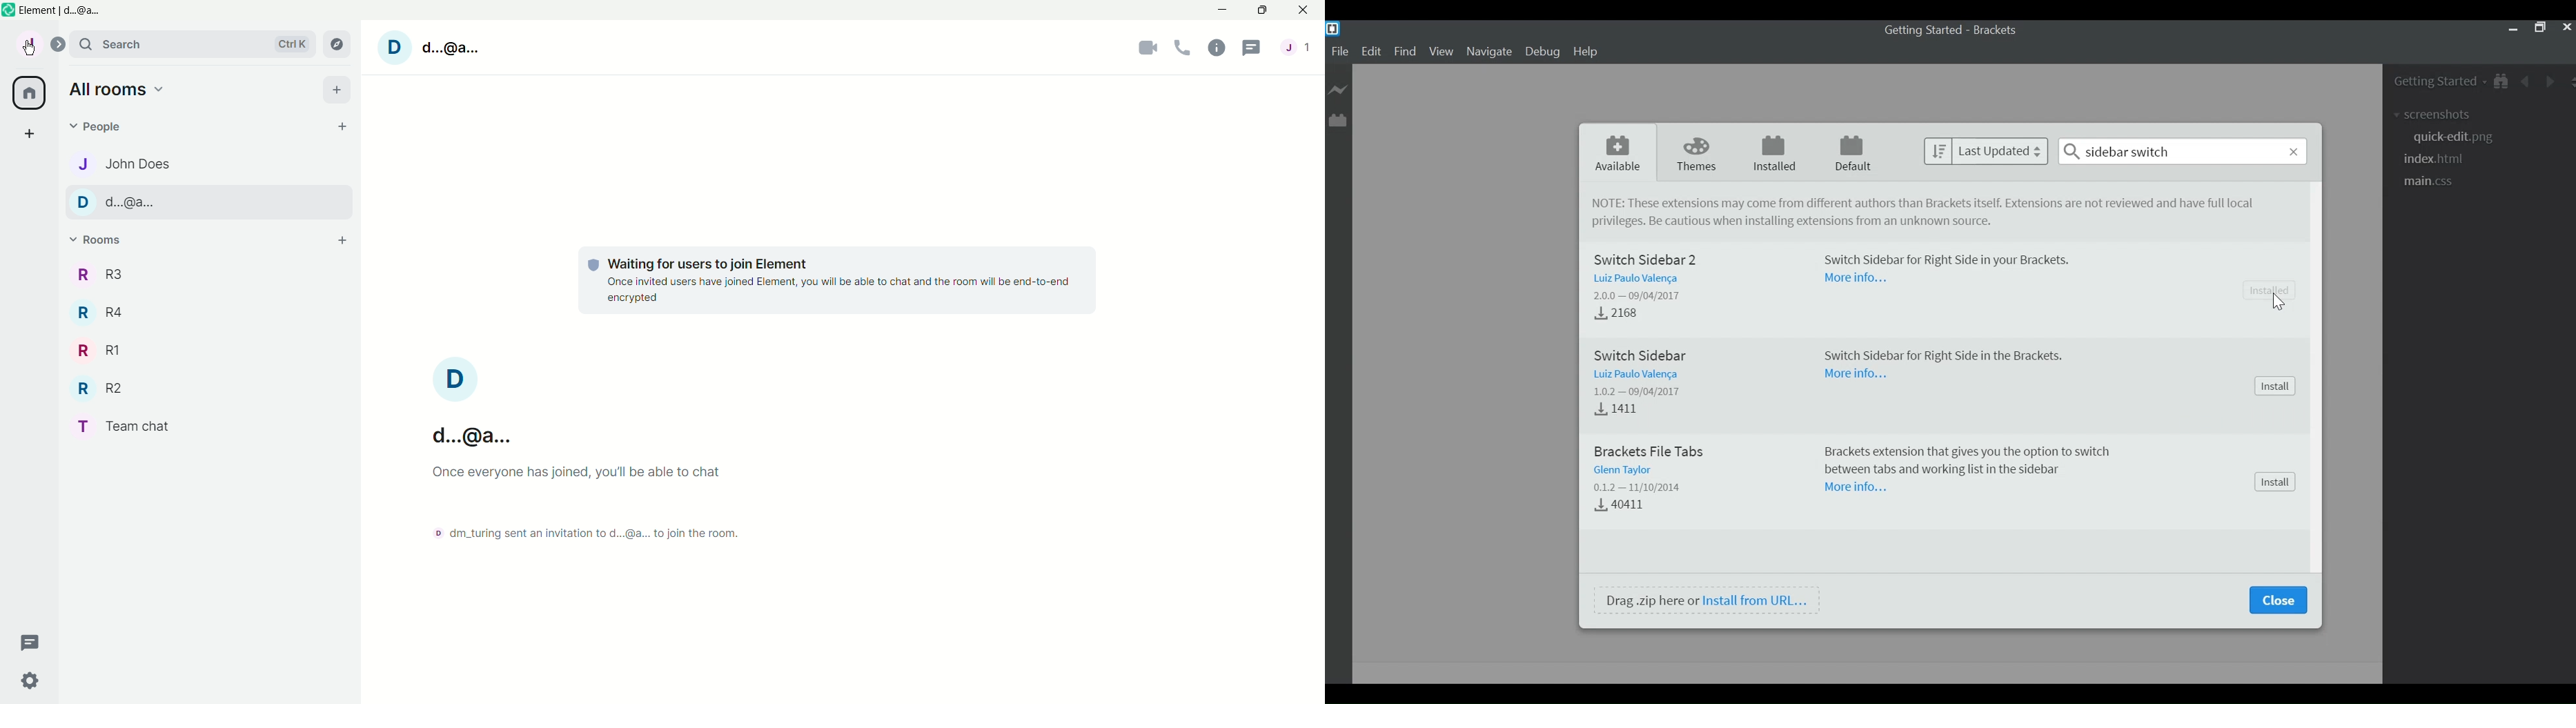 This screenshot has width=2576, height=728. Describe the element at coordinates (98, 275) in the screenshot. I see `R3 - Room Name` at that location.